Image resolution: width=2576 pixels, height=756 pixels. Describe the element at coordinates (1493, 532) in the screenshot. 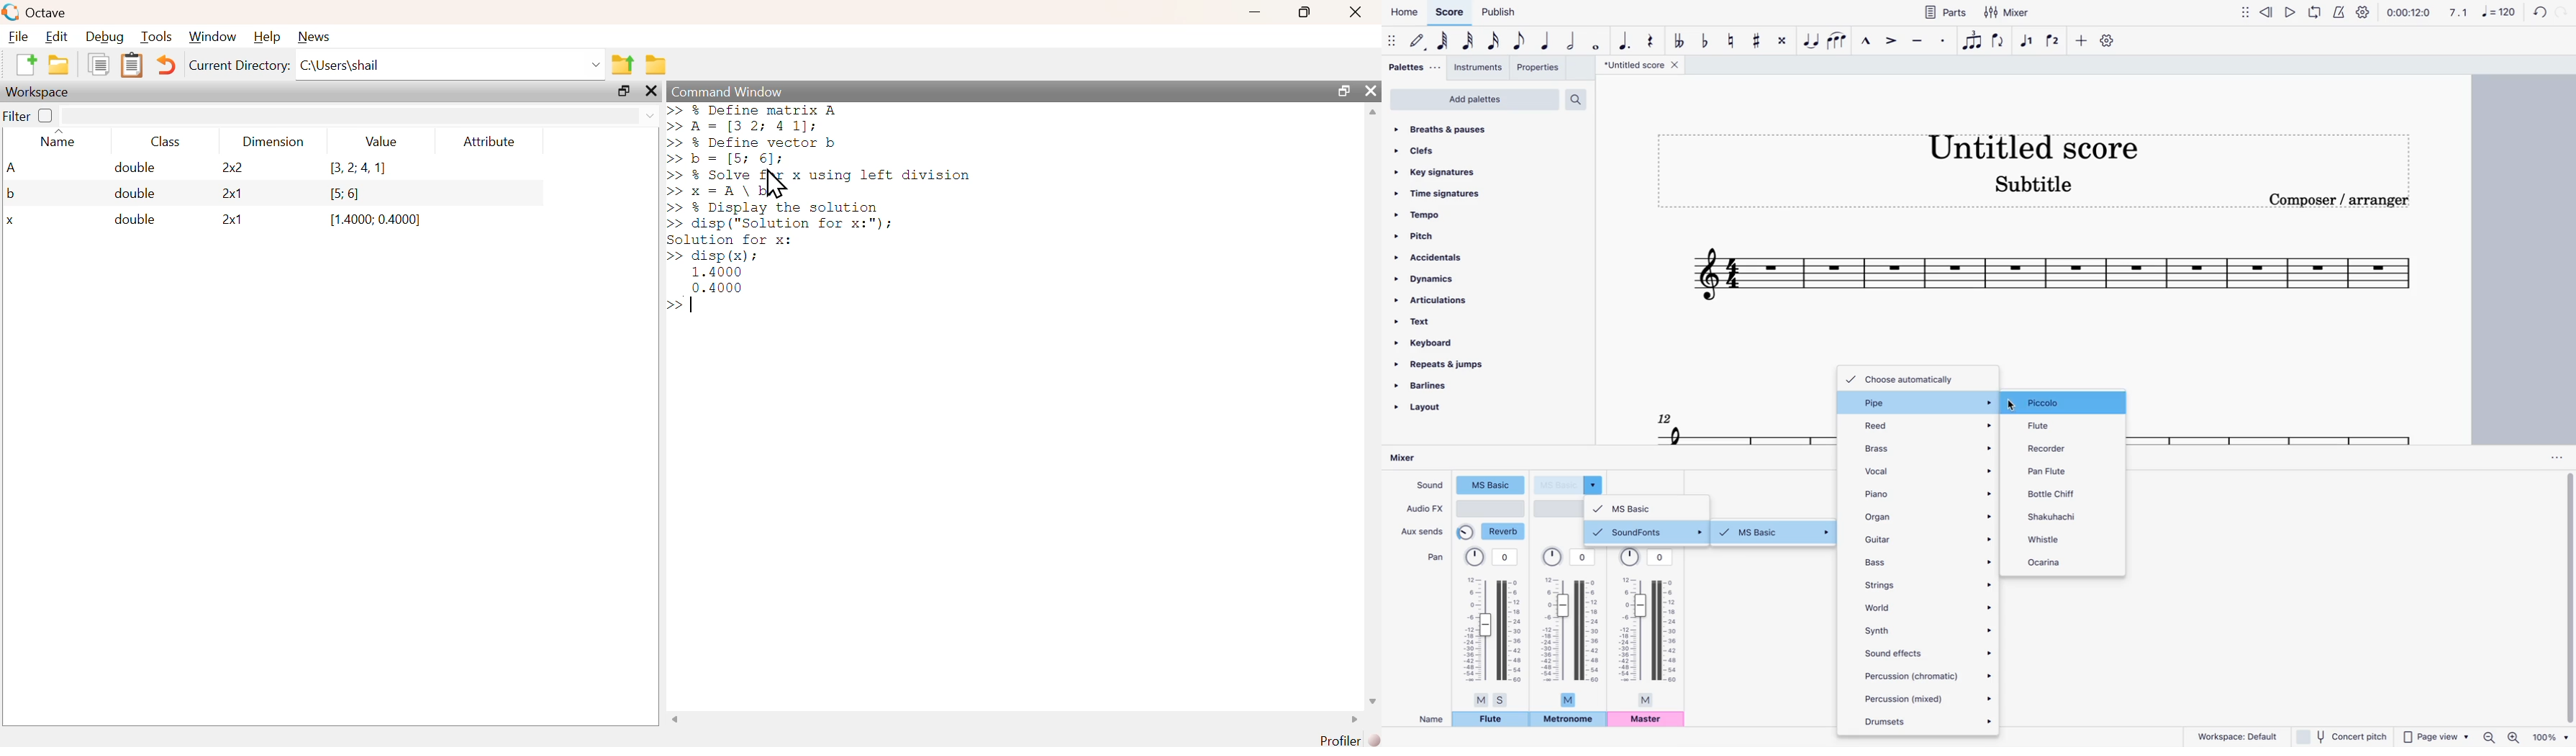

I see `reverb` at that location.